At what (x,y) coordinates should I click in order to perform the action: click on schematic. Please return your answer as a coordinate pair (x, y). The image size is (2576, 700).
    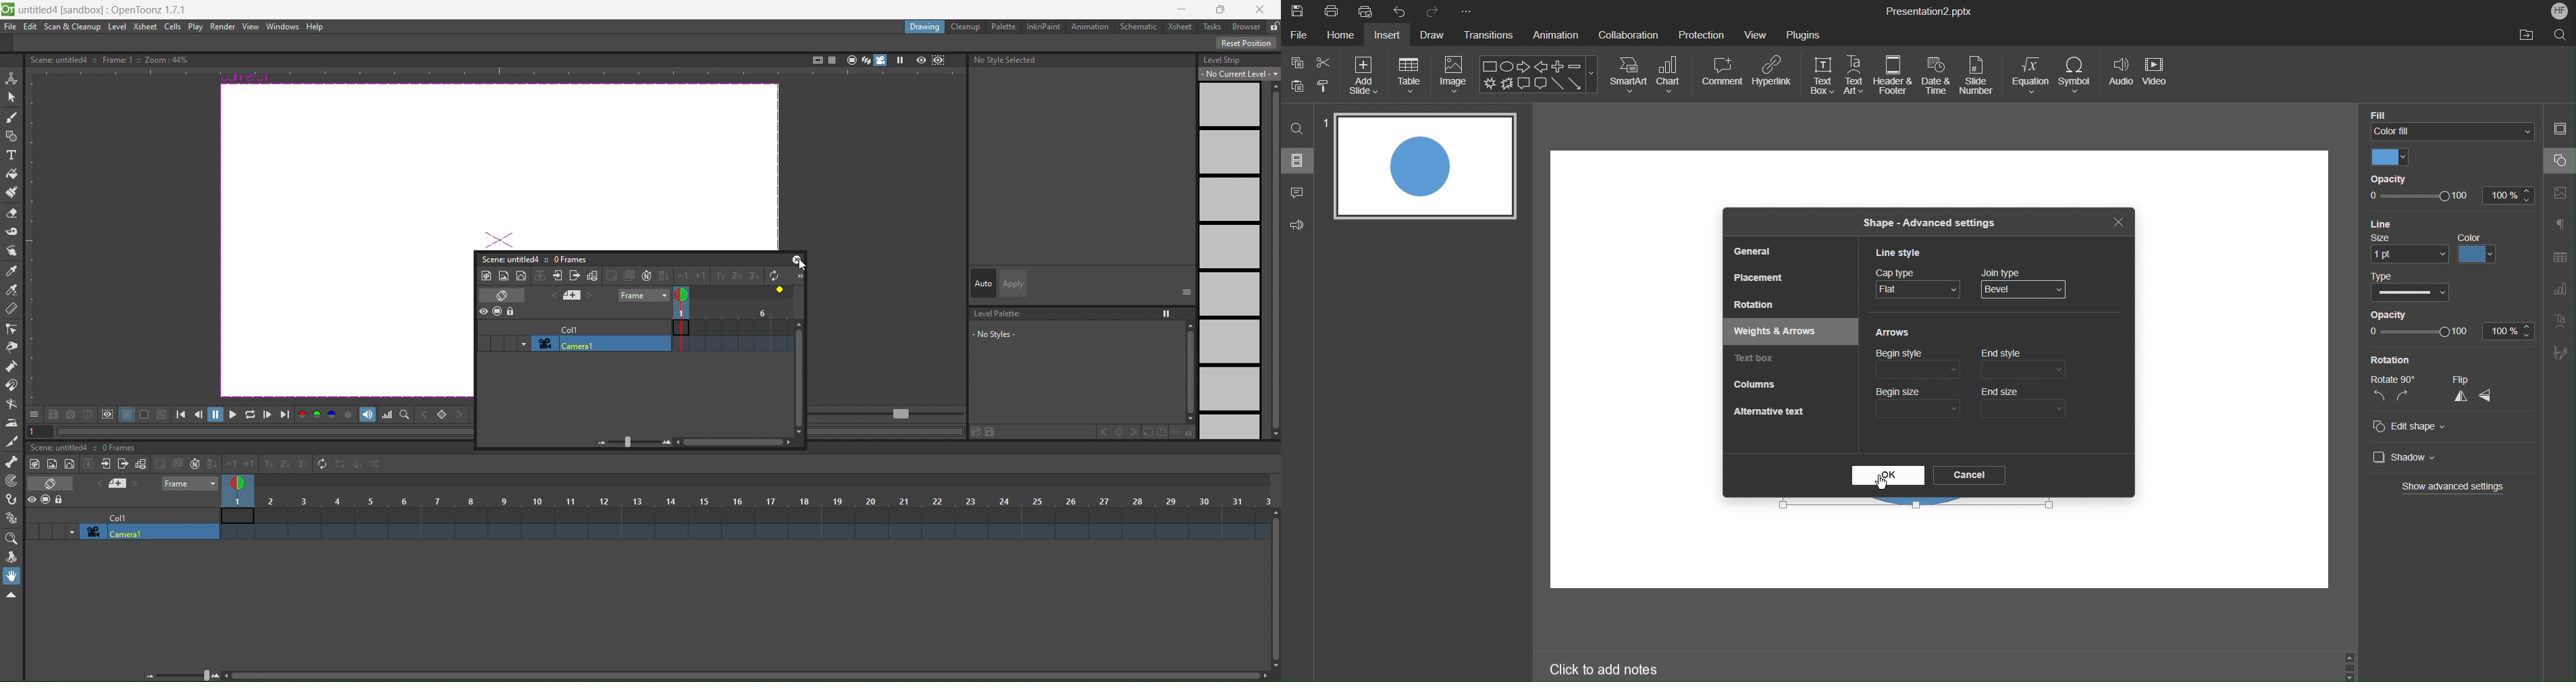
    Looking at the image, I should click on (1142, 27).